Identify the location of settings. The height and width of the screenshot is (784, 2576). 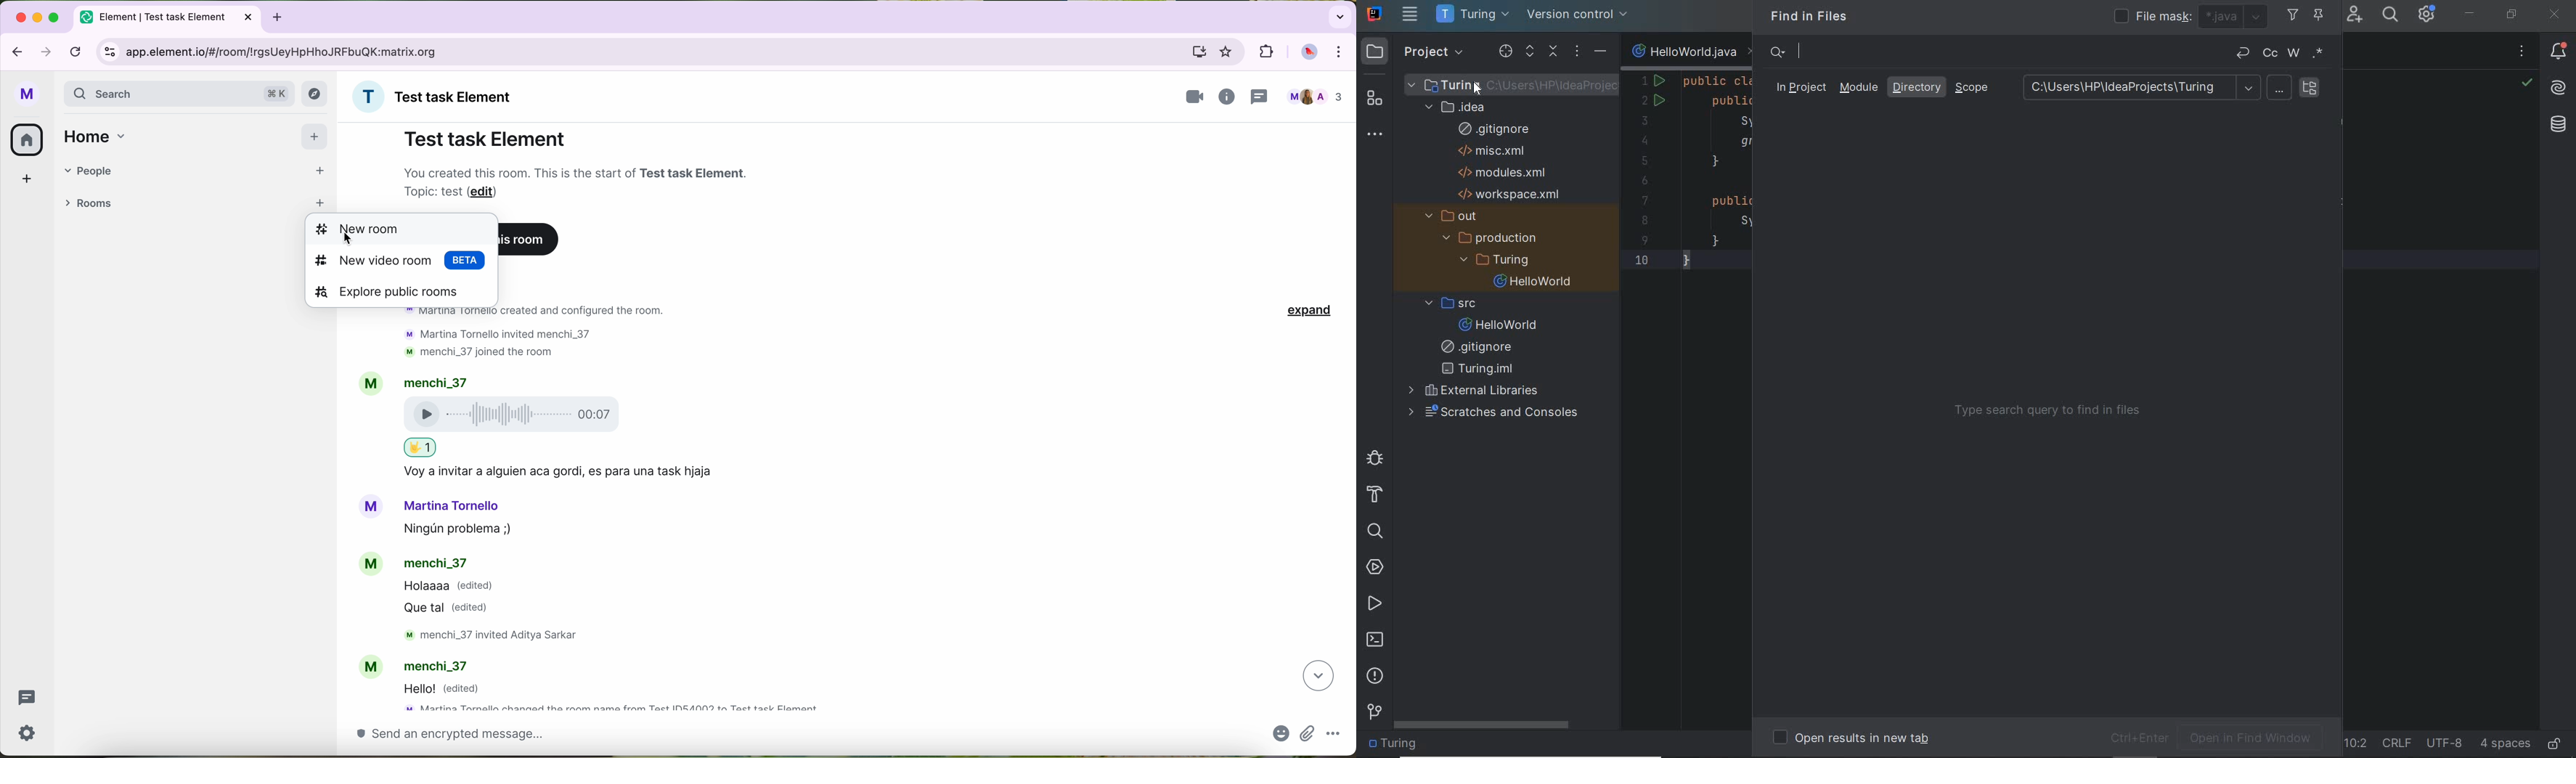
(29, 735).